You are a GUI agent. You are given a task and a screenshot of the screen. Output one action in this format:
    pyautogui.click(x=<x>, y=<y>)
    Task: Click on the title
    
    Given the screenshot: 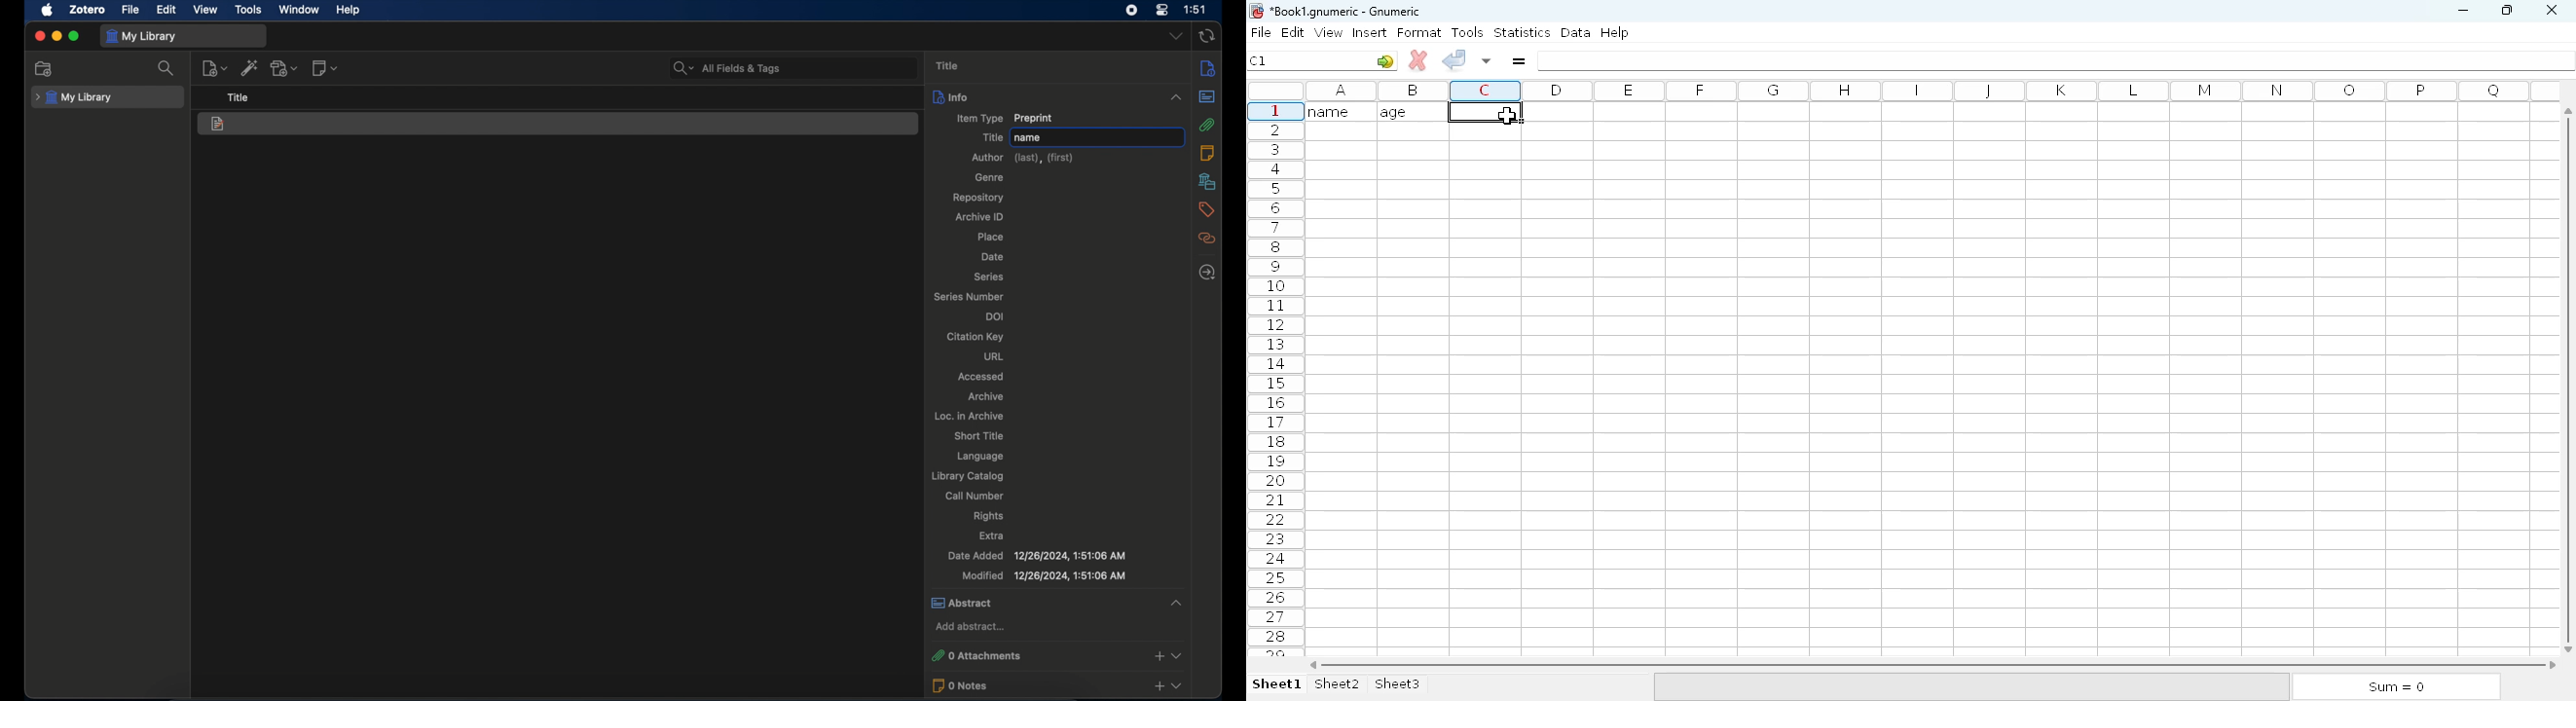 What is the action you would take?
    pyautogui.click(x=949, y=66)
    